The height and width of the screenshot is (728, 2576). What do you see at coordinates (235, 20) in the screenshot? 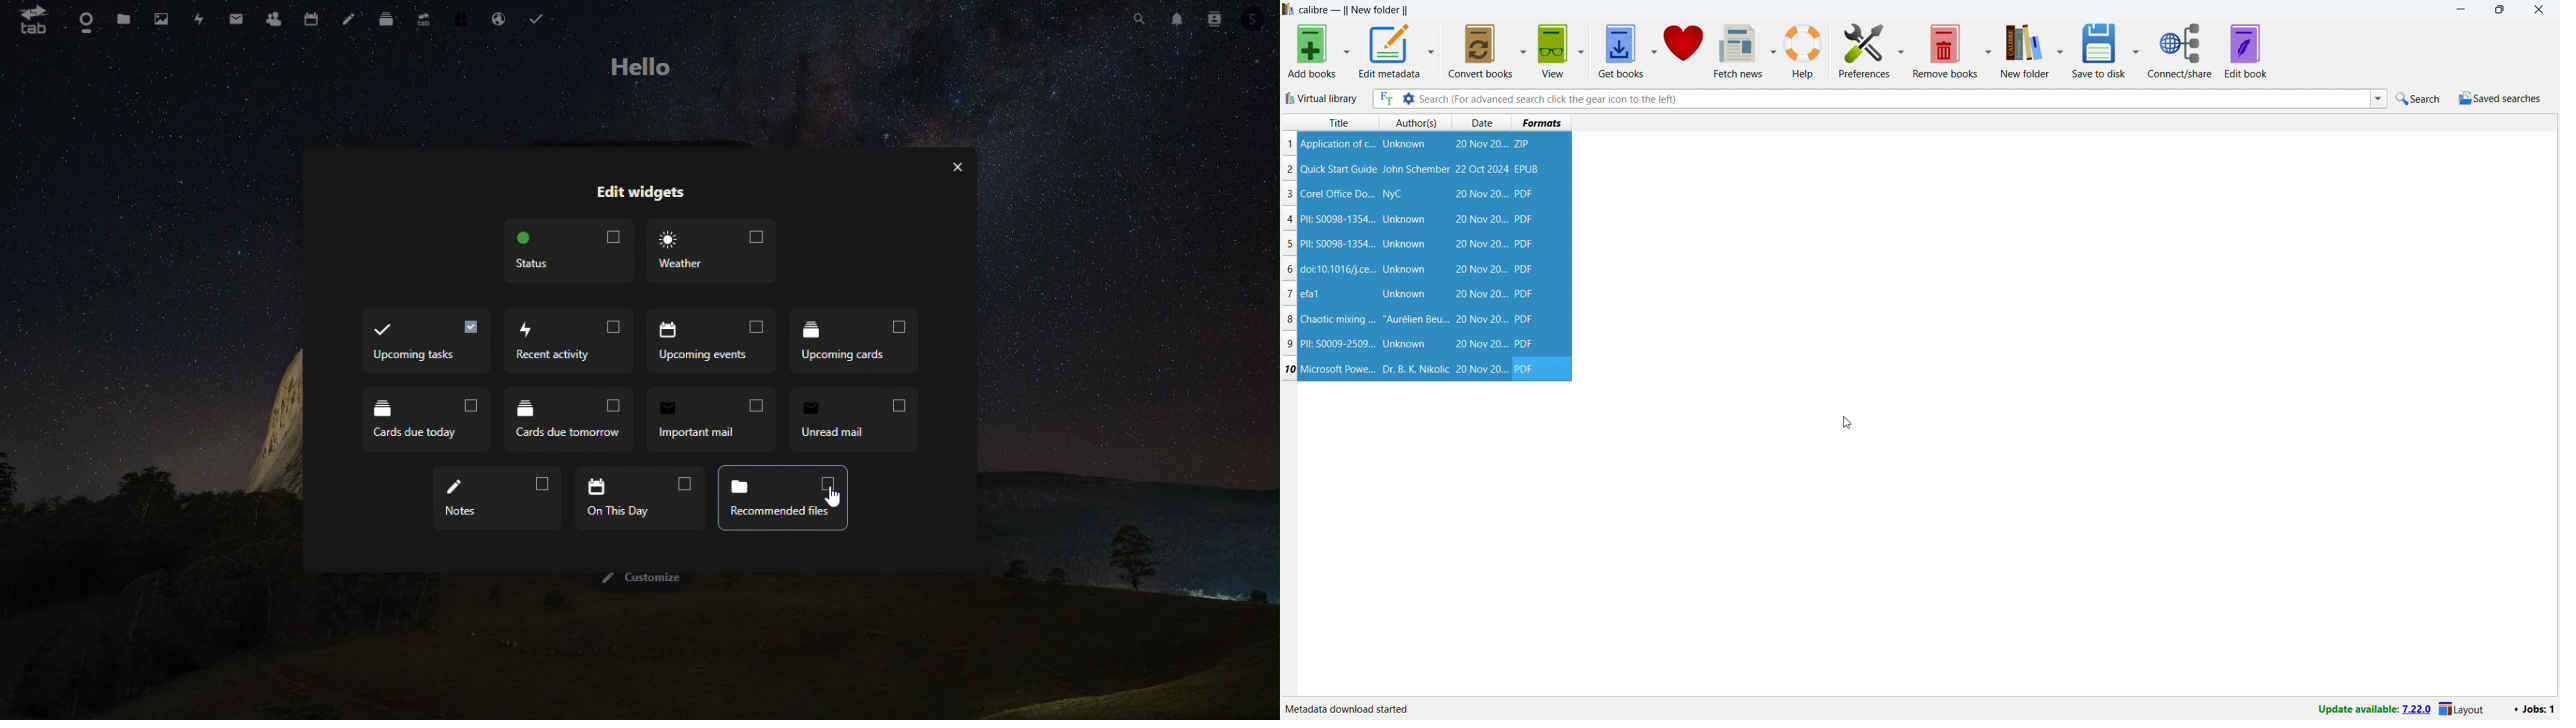
I see `mail` at bounding box center [235, 20].